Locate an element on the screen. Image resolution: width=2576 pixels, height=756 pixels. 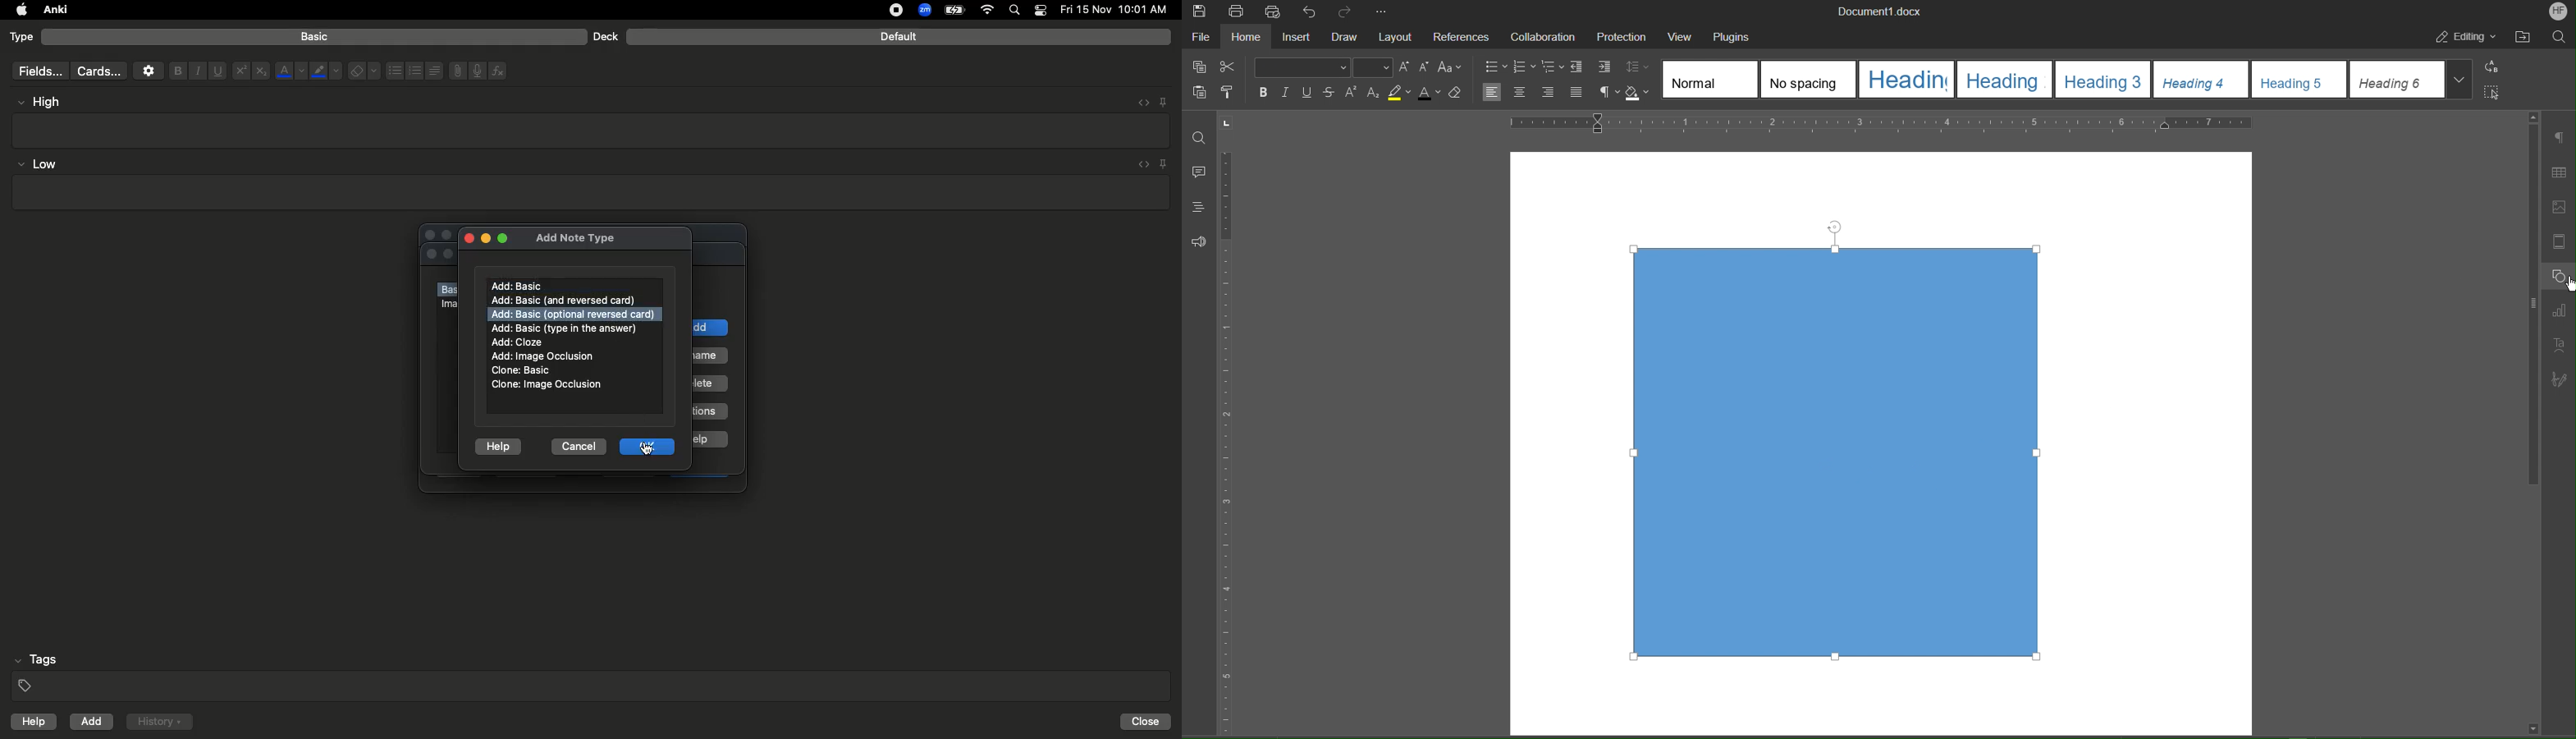
Pin is located at coordinates (1164, 163).